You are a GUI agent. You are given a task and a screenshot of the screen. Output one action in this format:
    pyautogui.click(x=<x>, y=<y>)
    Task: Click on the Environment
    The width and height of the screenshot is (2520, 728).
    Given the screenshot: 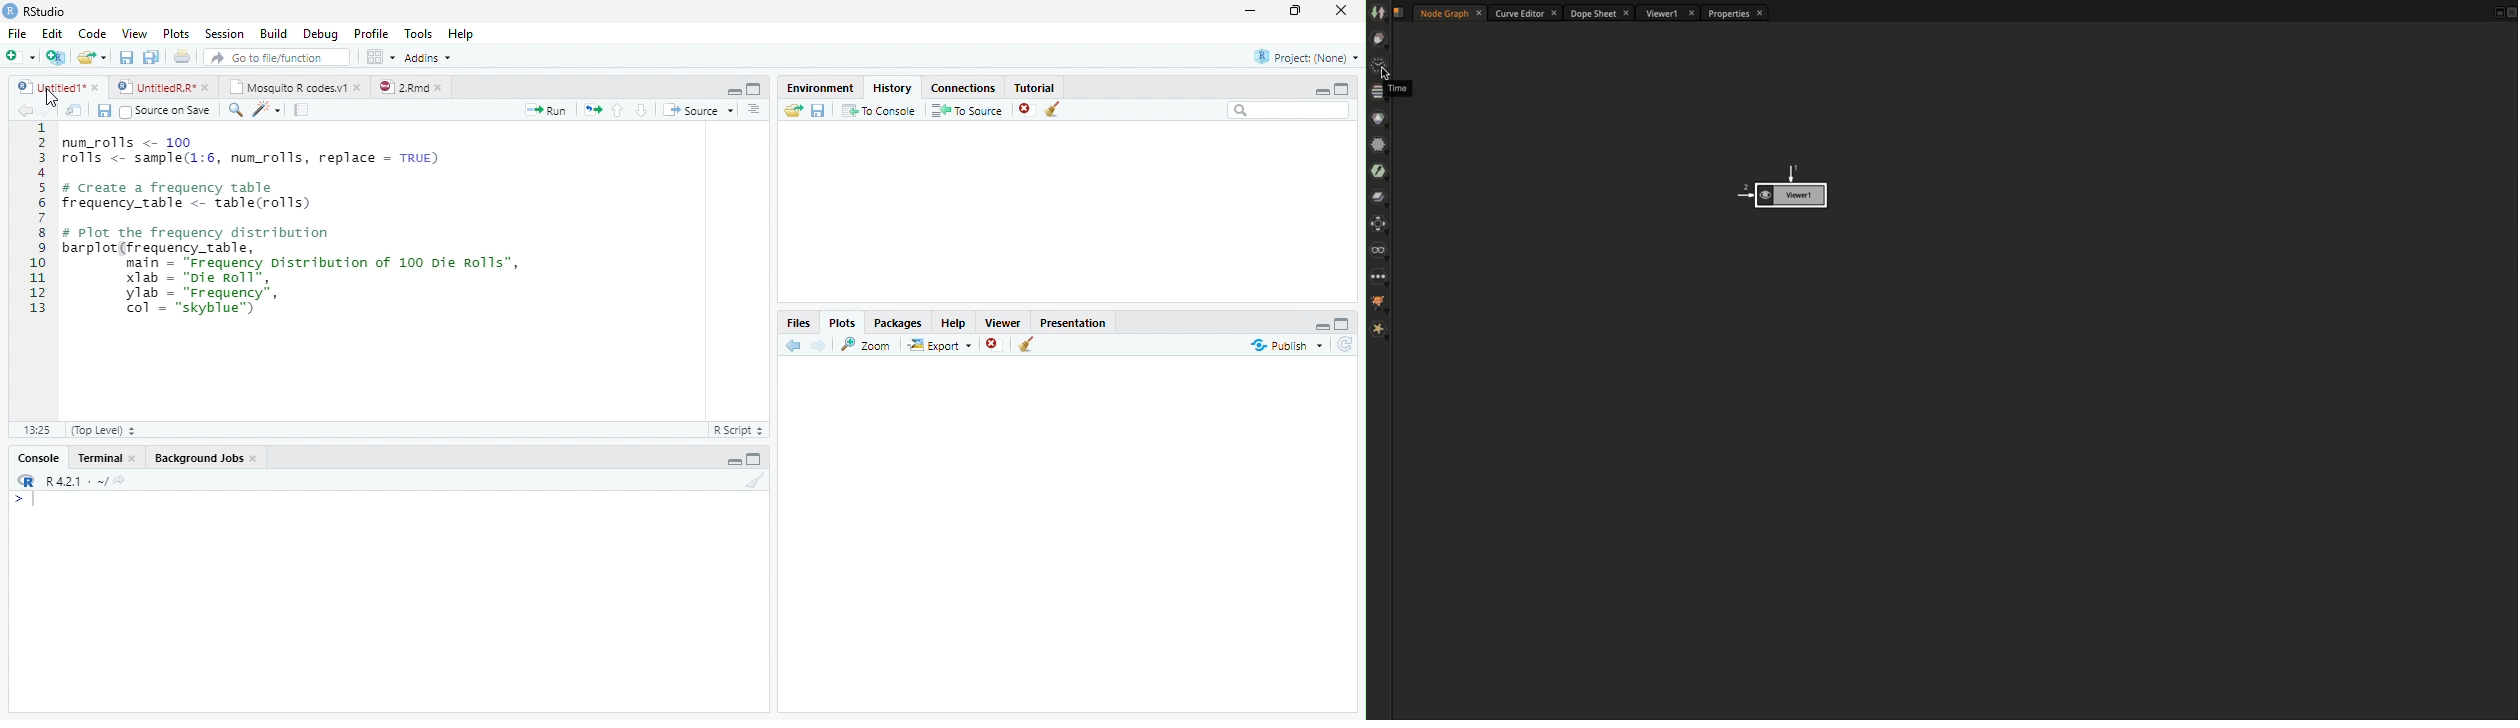 What is the action you would take?
    pyautogui.click(x=821, y=87)
    